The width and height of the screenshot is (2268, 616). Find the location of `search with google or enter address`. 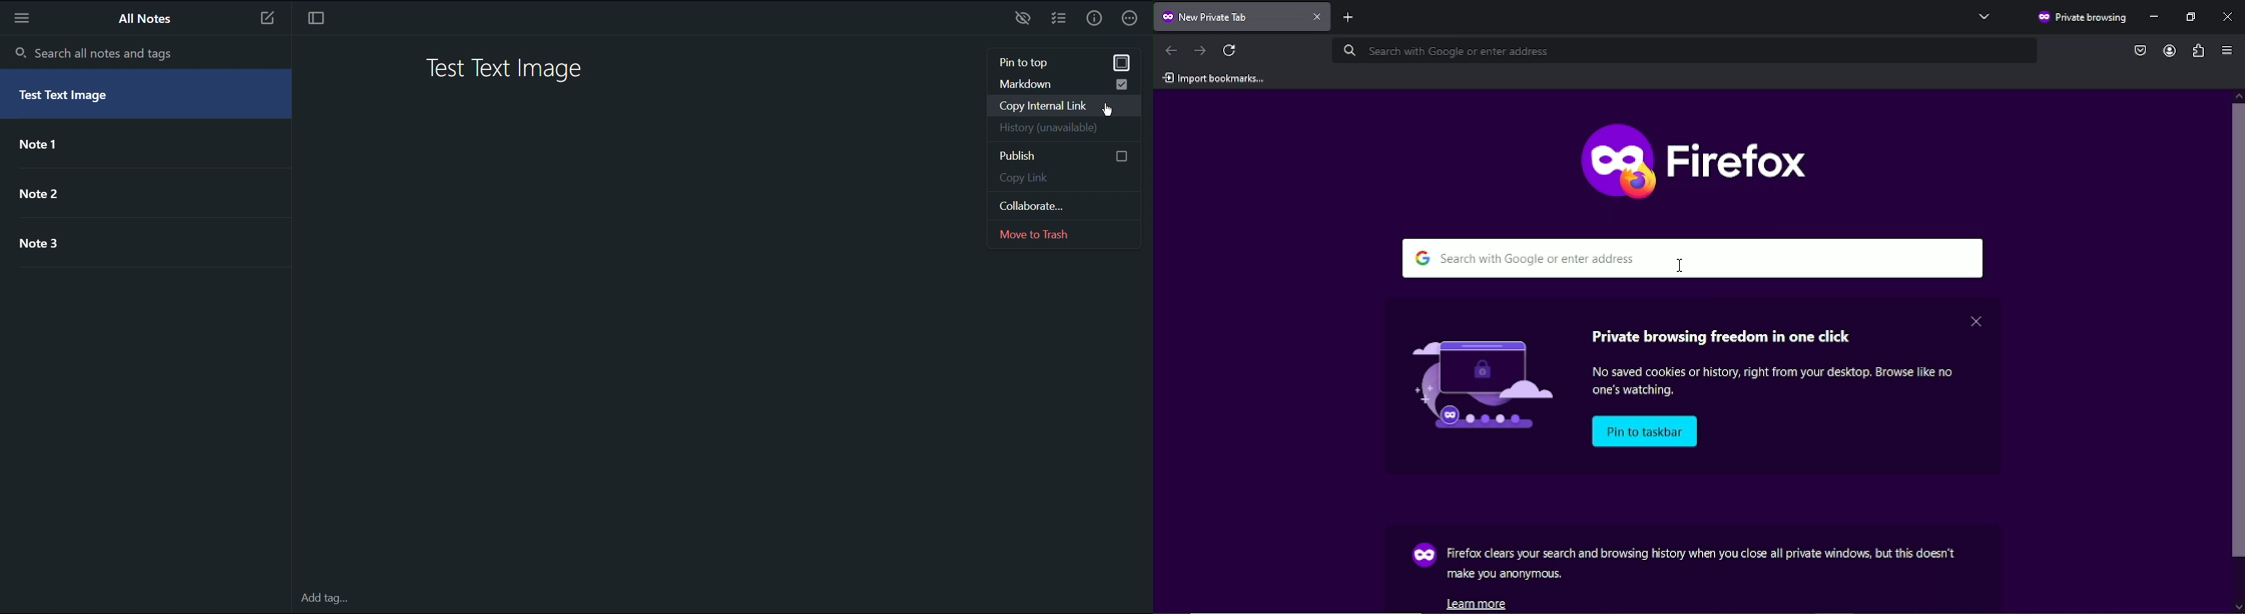

search with google or enter address is located at coordinates (1683, 52).